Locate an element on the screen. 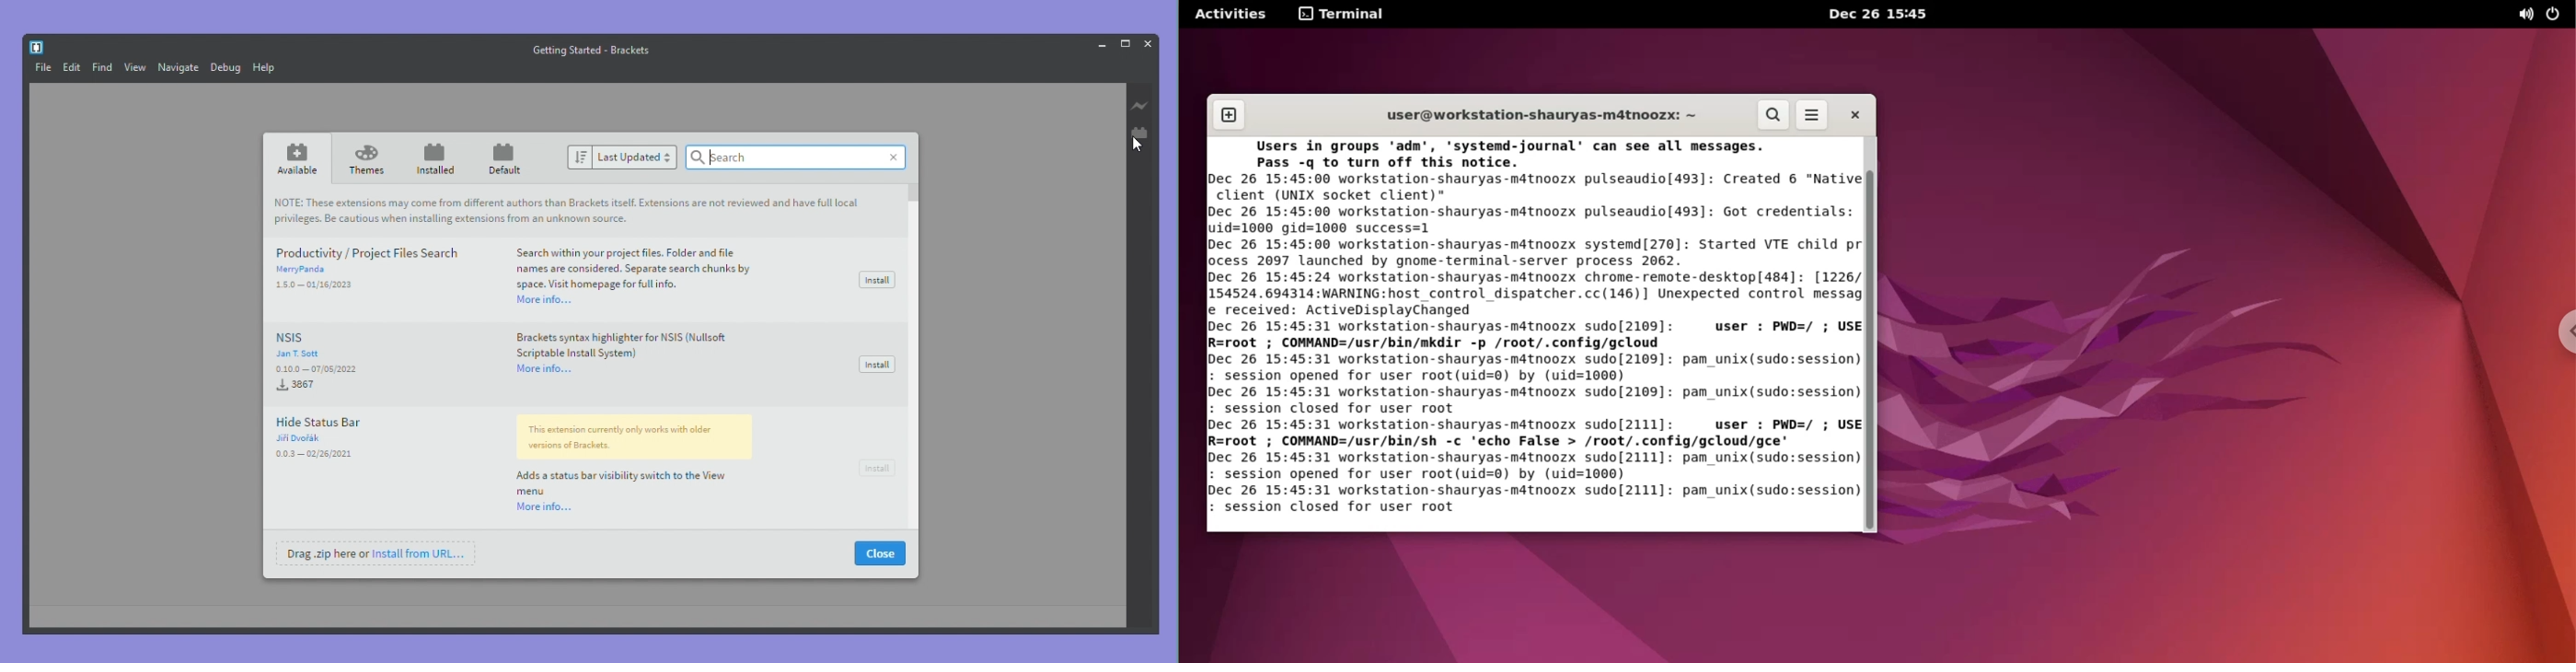 The width and height of the screenshot is (2576, 672). edit is located at coordinates (71, 67).